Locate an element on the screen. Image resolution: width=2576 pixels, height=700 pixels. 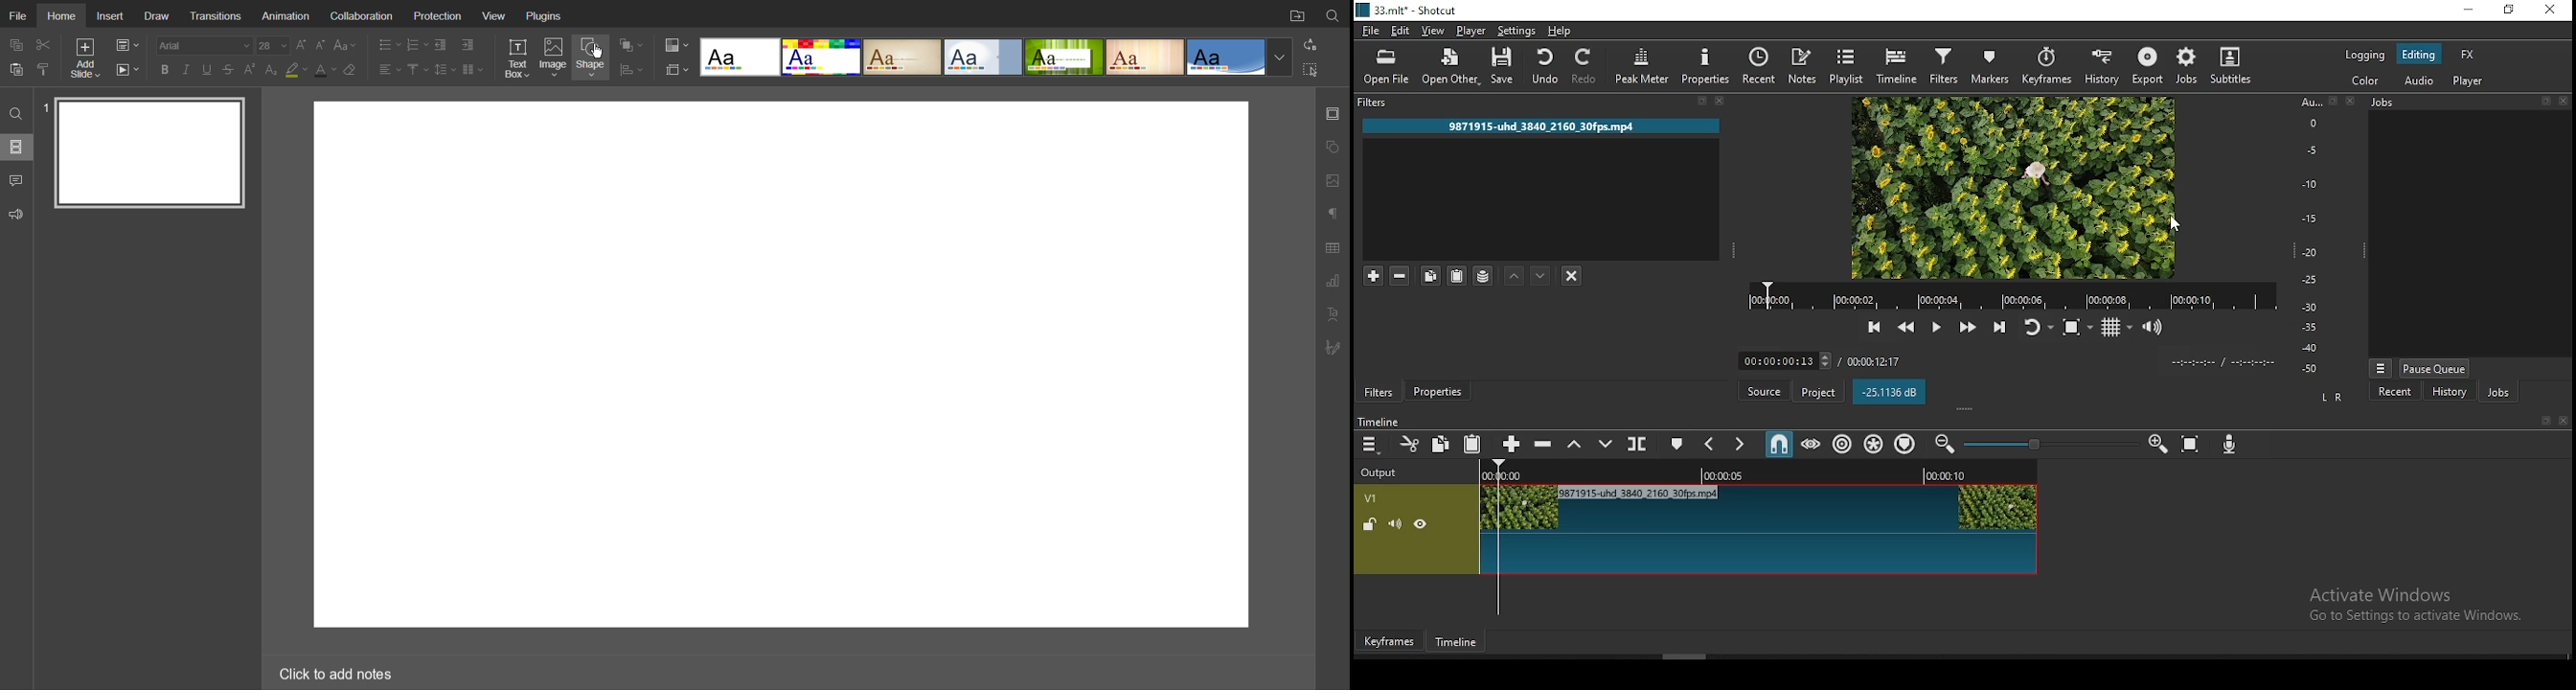
history is located at coordinates (2451, 390).